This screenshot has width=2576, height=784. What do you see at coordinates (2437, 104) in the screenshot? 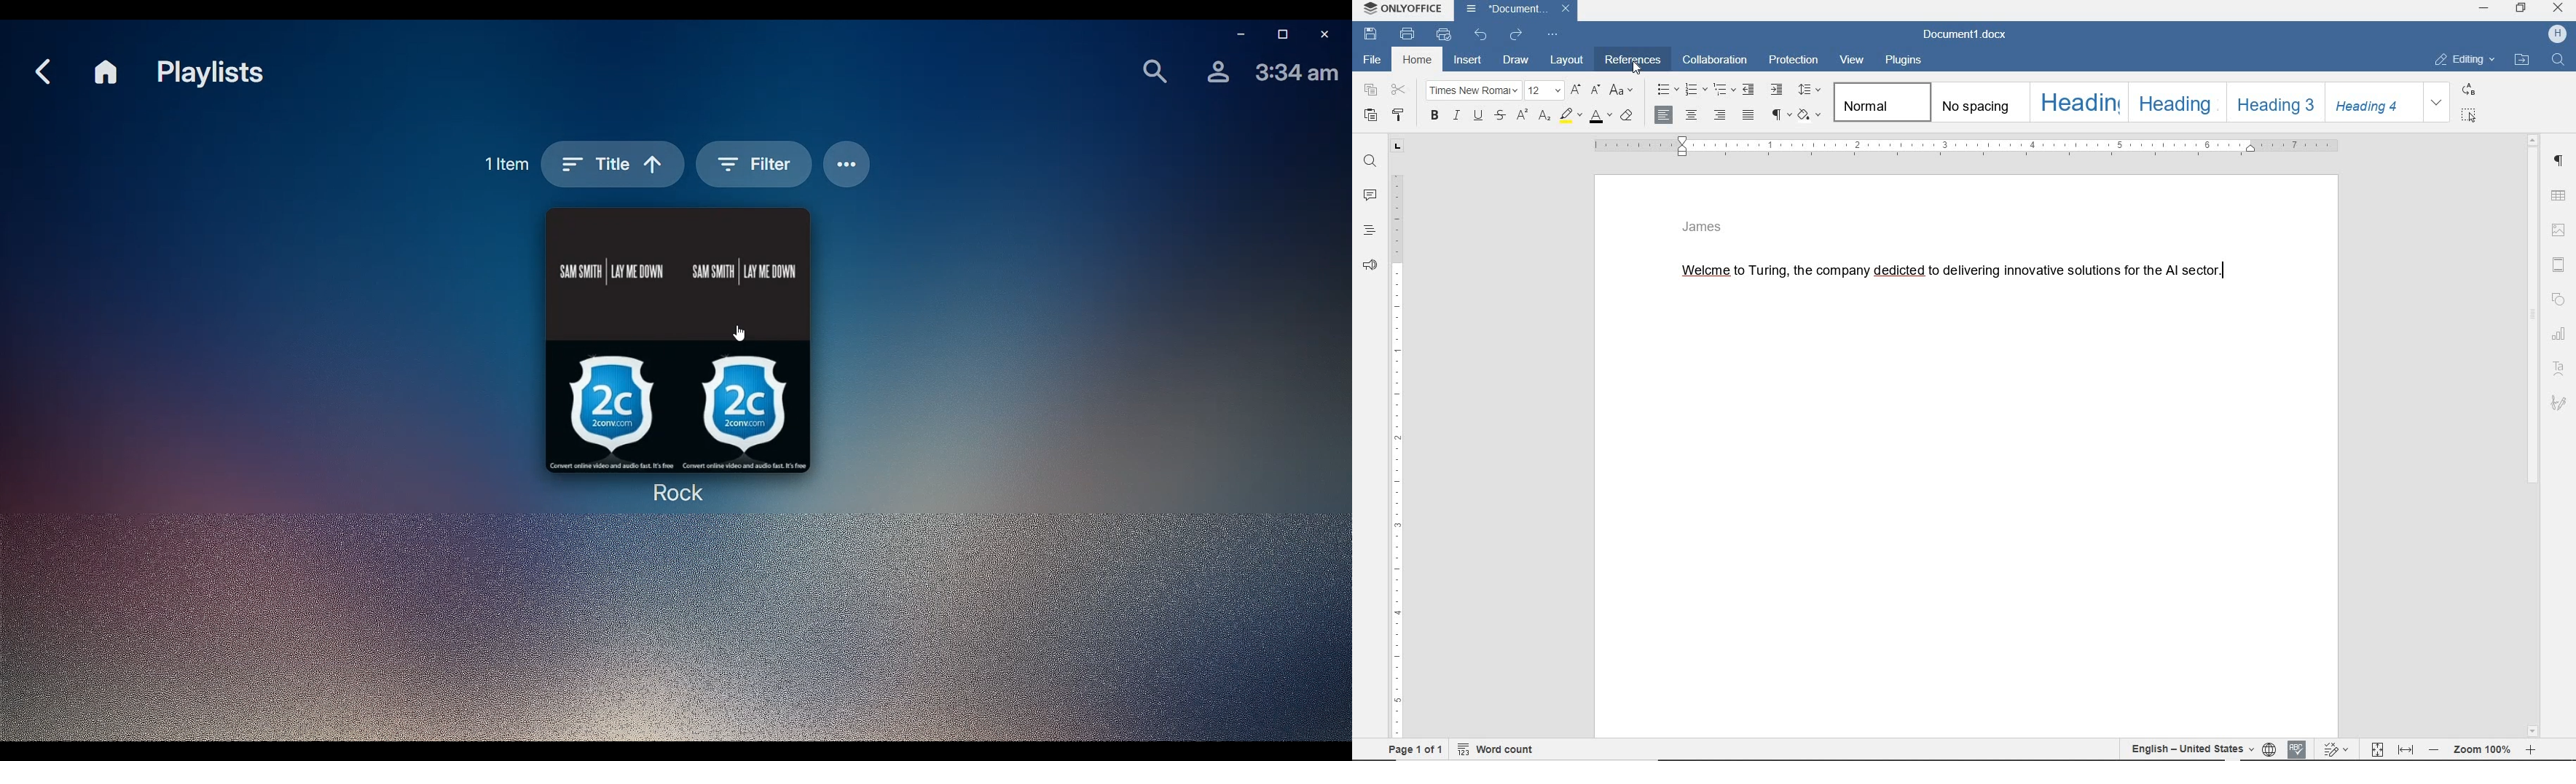
I see `expand` at bounding box center [2437, 104].